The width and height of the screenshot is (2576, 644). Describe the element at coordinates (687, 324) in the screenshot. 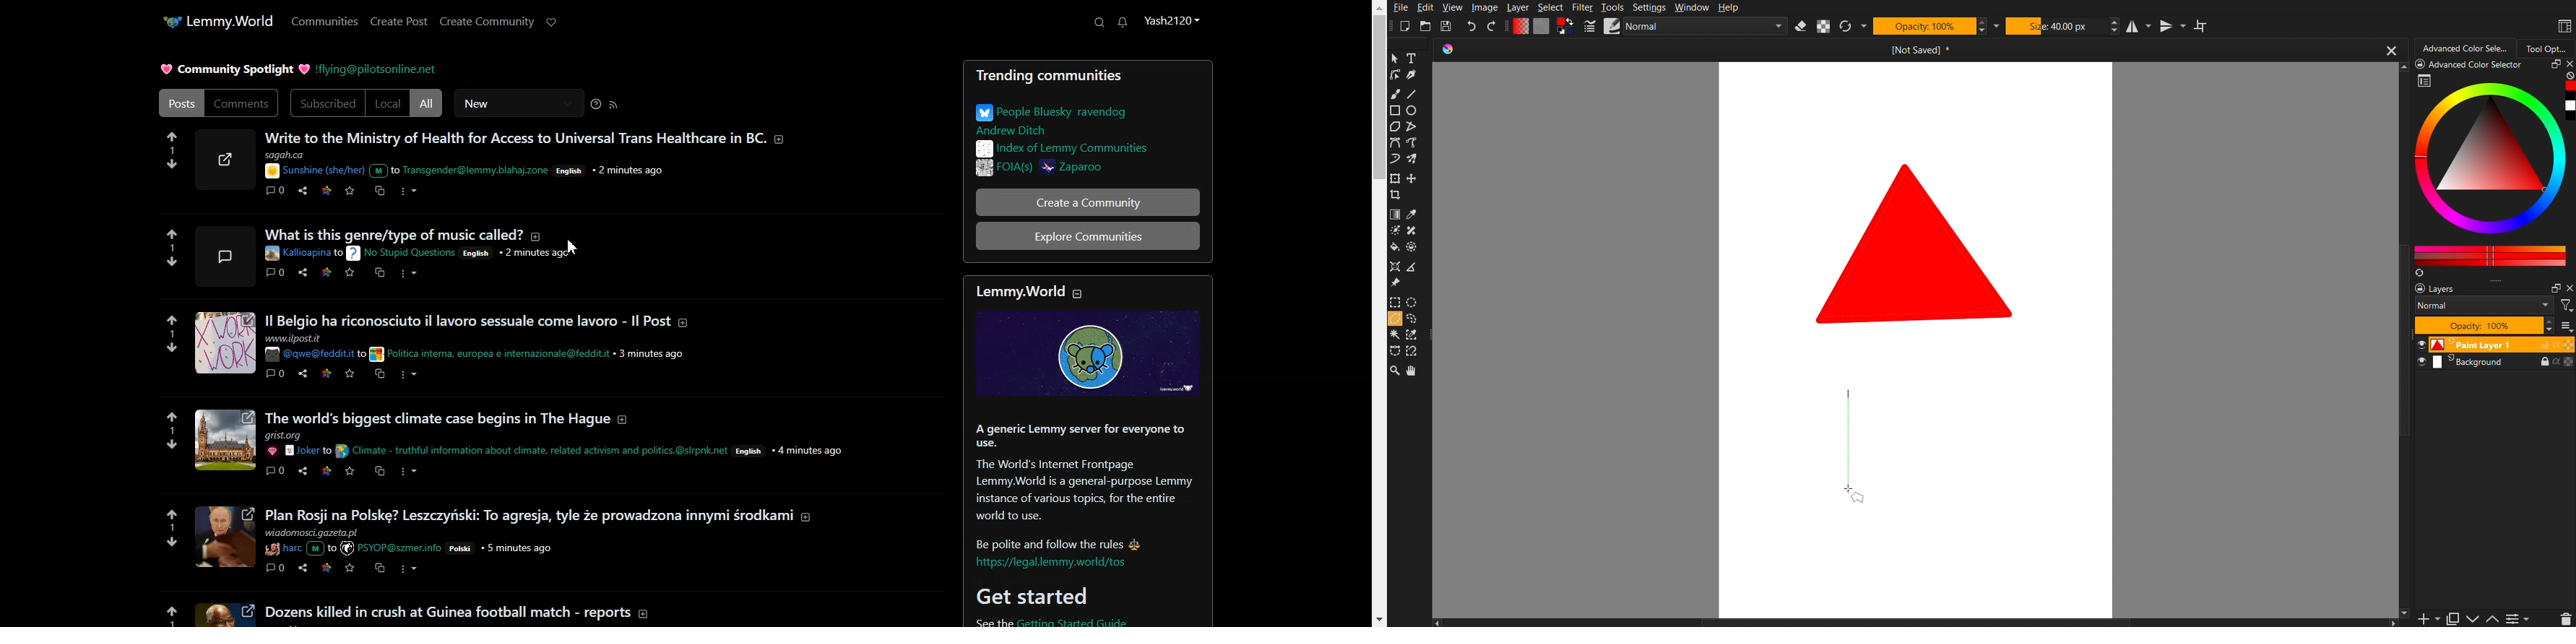

I see `about` at that location.